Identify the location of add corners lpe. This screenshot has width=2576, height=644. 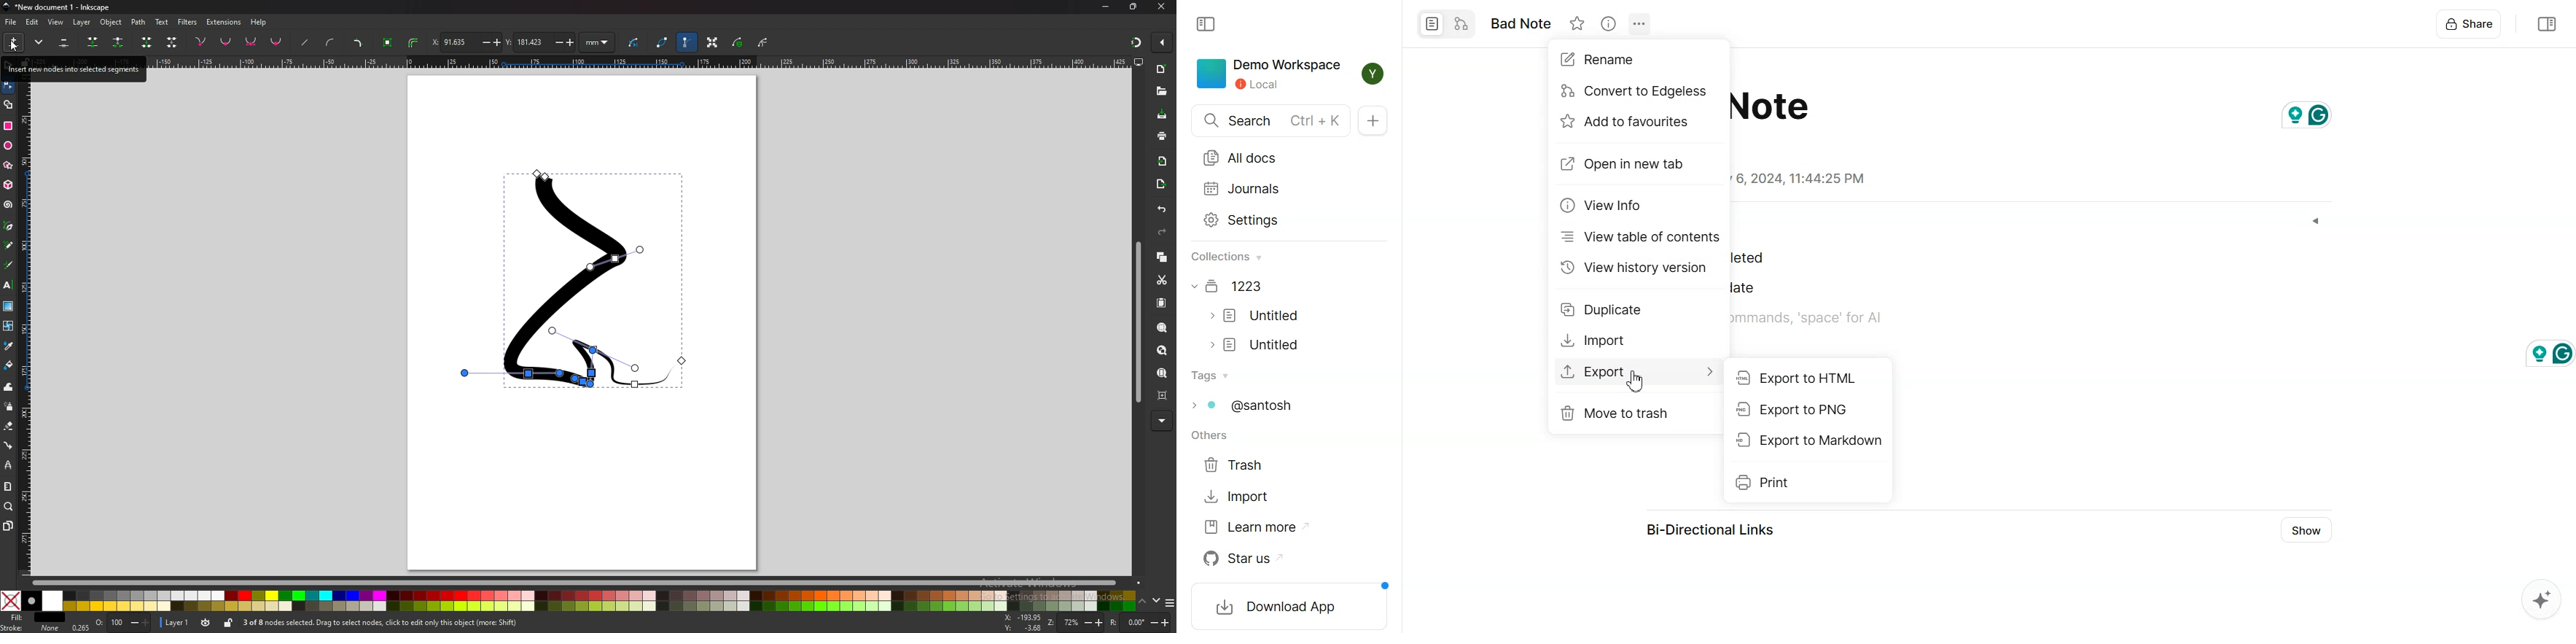
(359, 42).